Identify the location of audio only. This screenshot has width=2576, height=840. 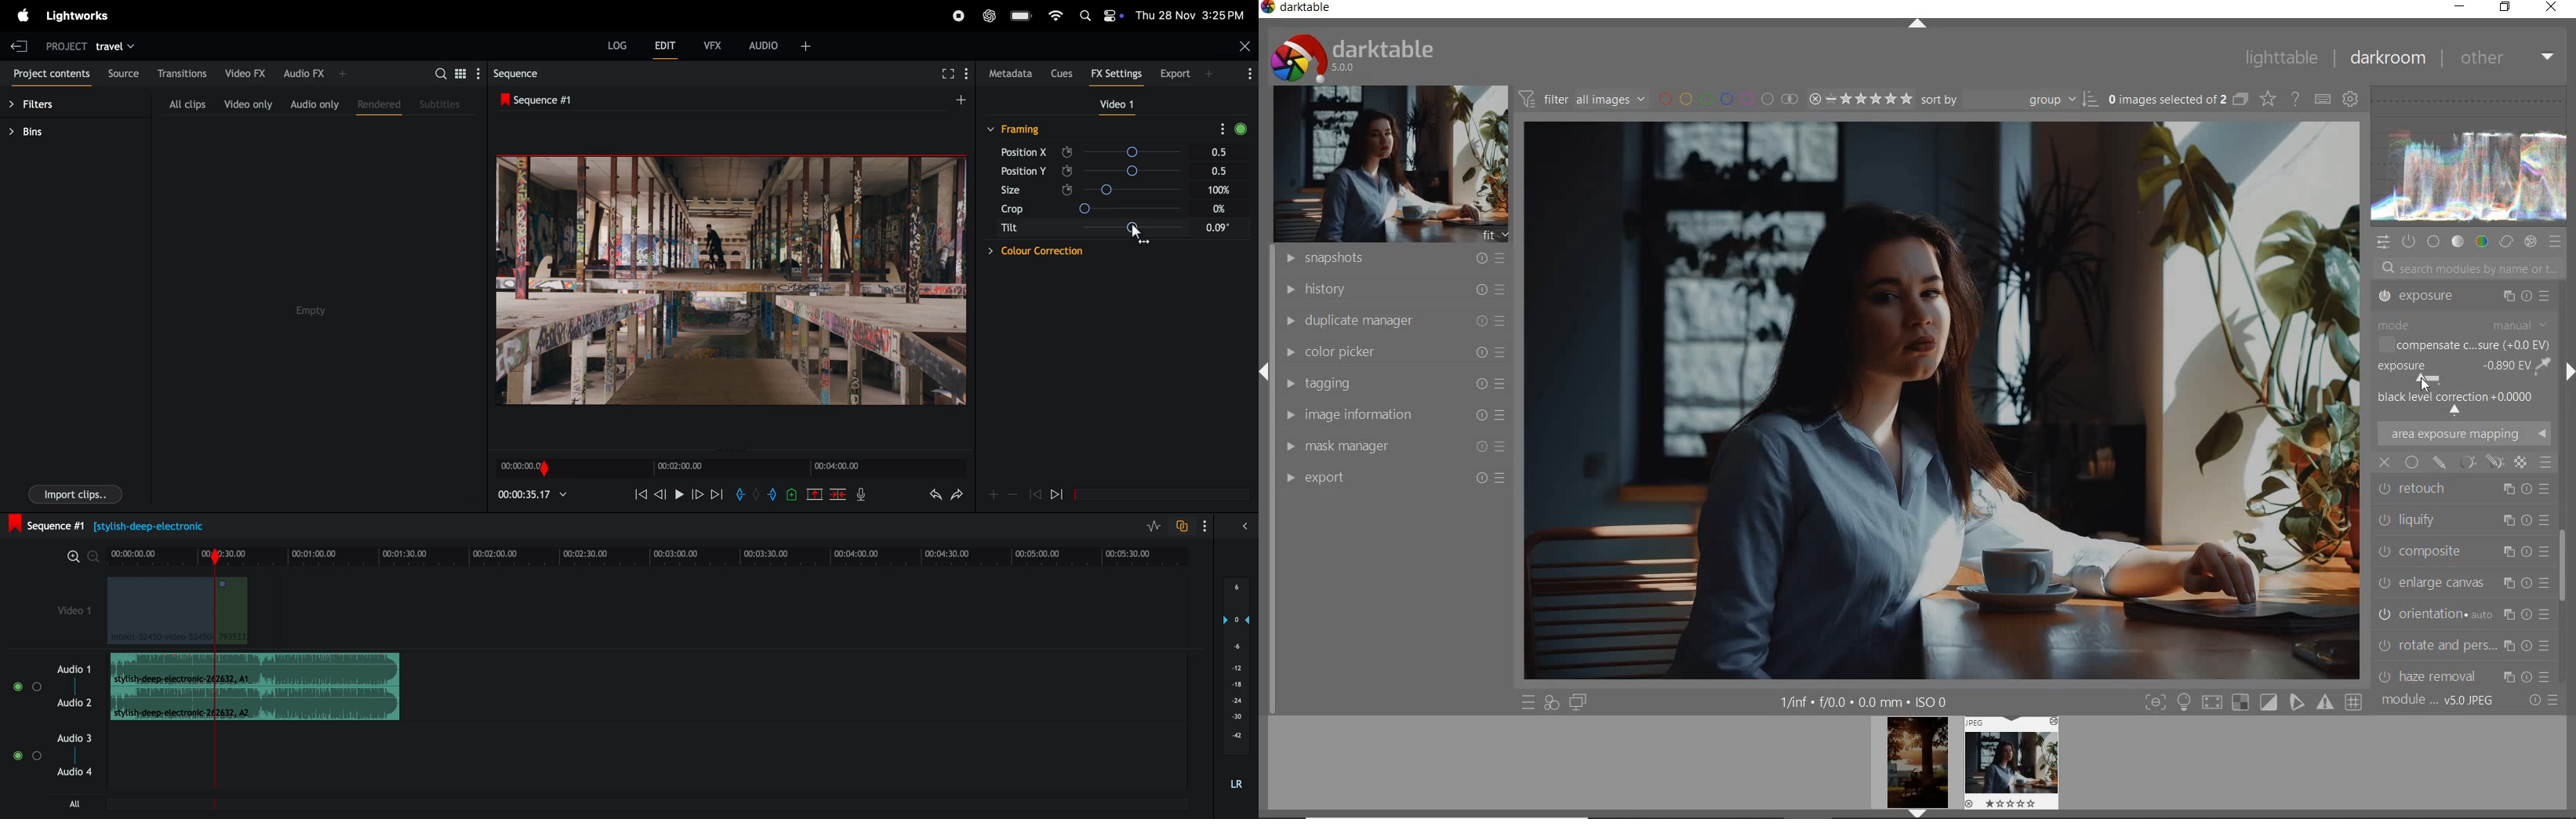
(312, 104).